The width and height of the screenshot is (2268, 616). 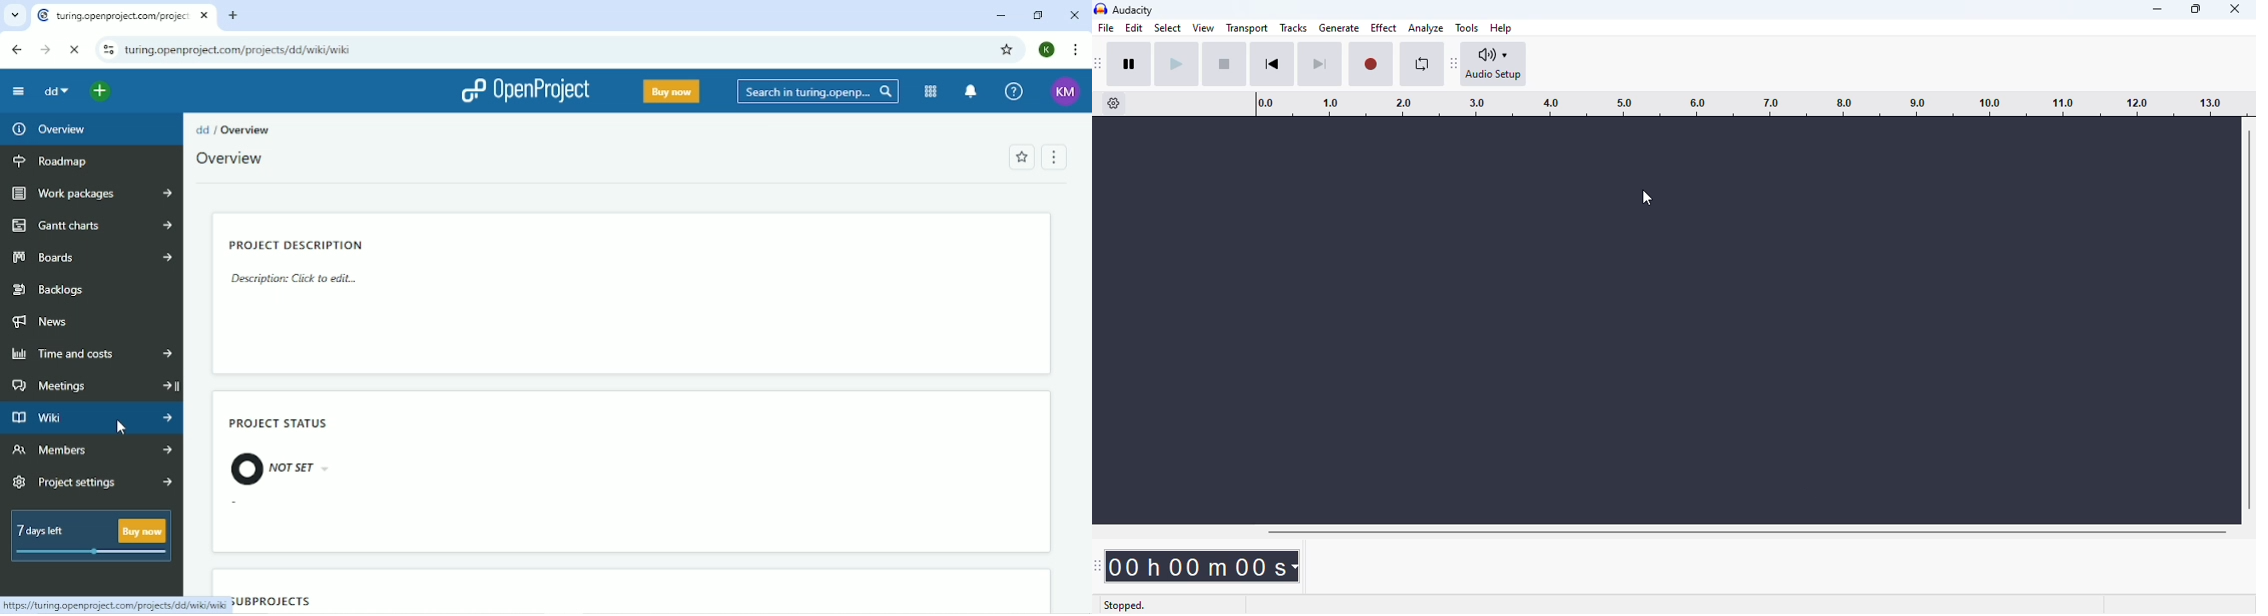 I want to click on view, so click(x=1204, y=28).